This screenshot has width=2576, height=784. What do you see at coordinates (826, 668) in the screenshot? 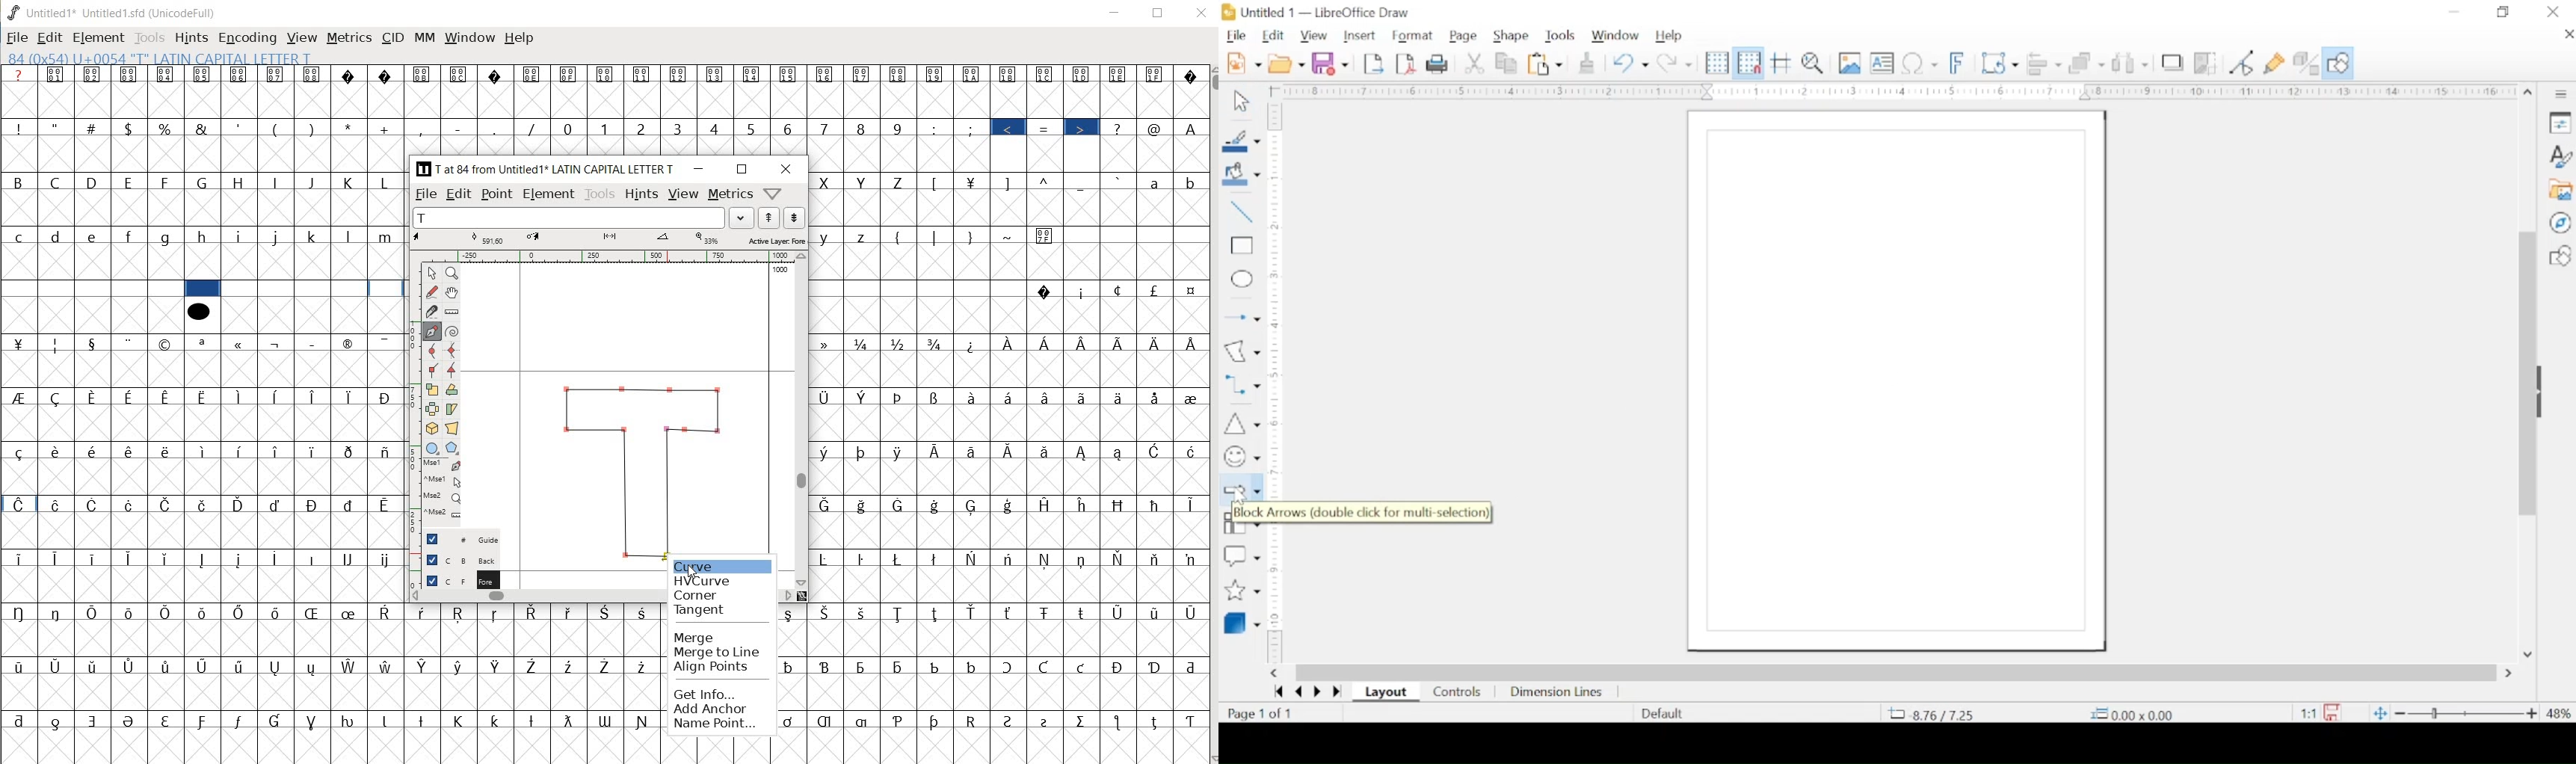
I see `Symbol` at bounding box center [826, 668].